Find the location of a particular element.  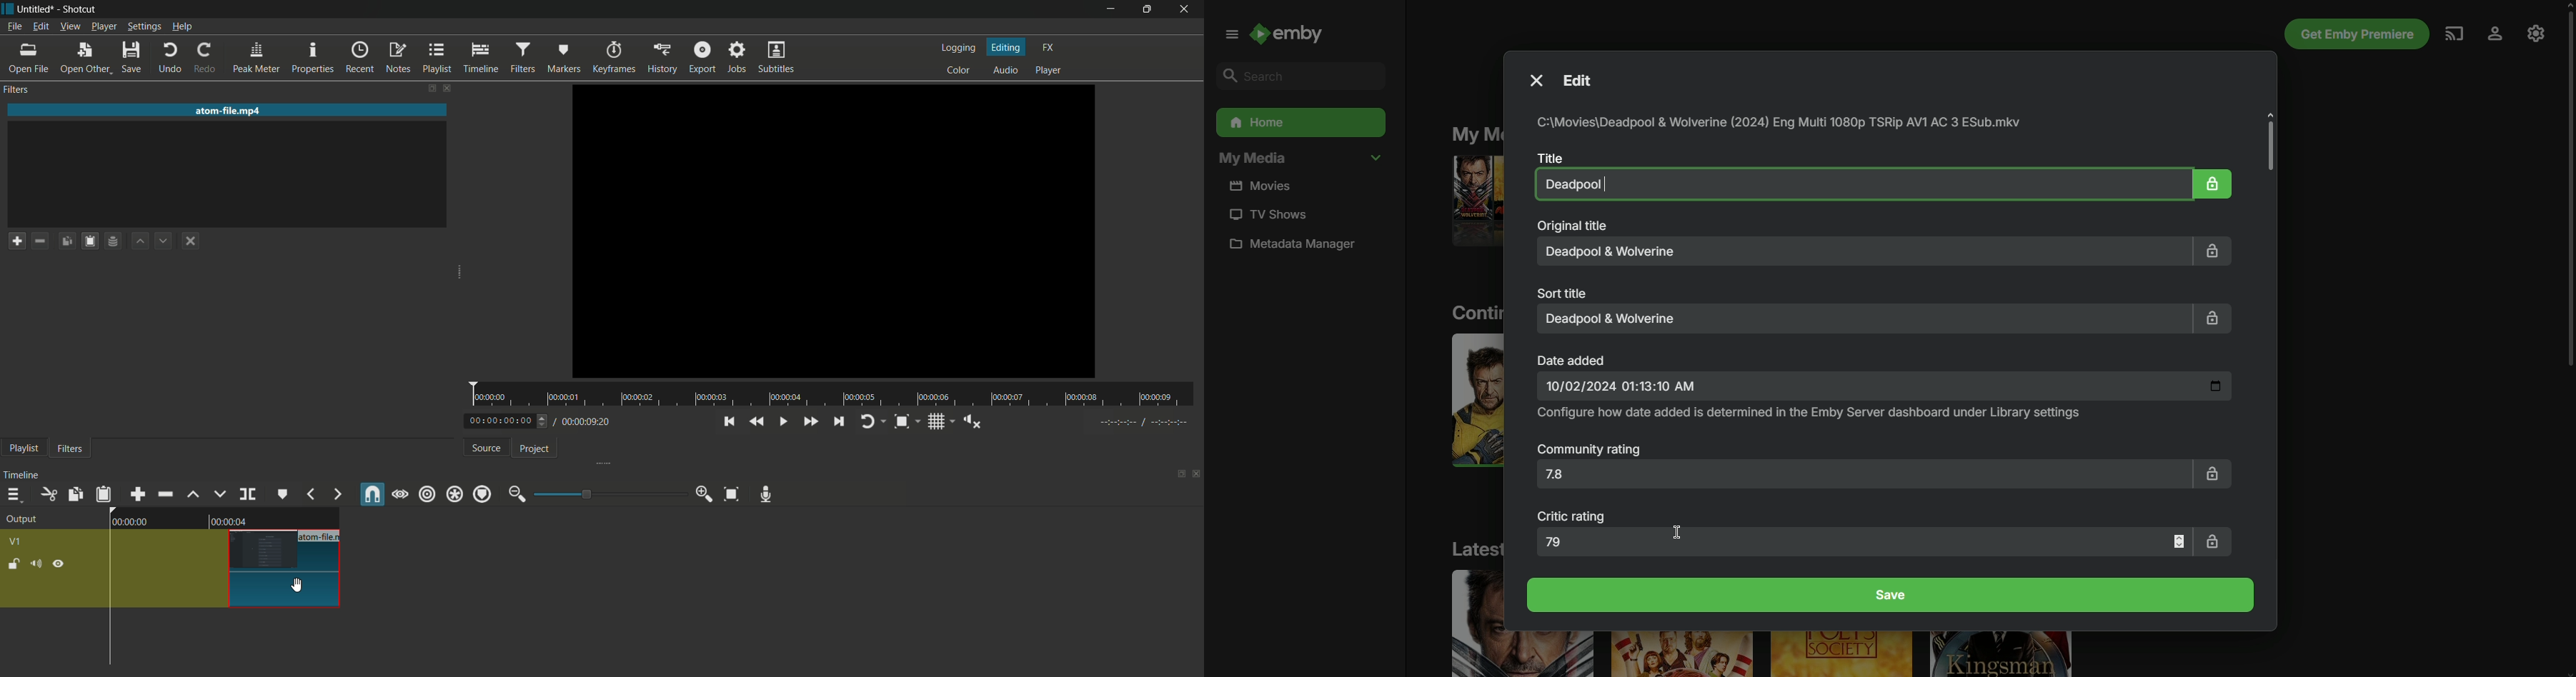

toggle grid is located at coordinates (935, 421).